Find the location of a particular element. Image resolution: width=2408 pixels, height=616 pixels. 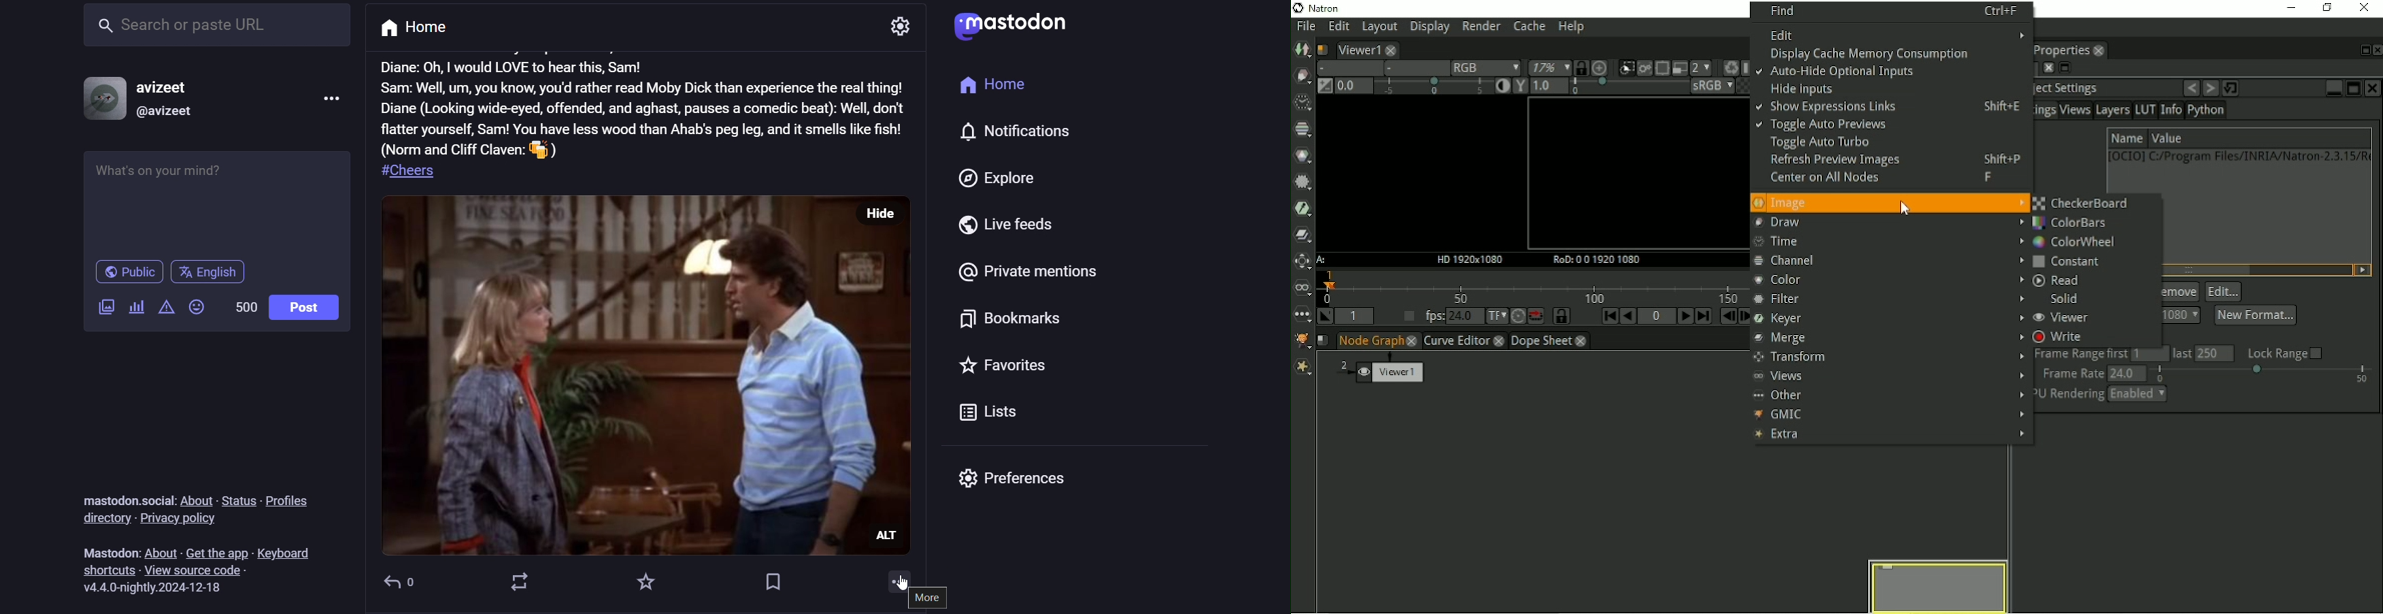

public is located at coordinates (127, 273).